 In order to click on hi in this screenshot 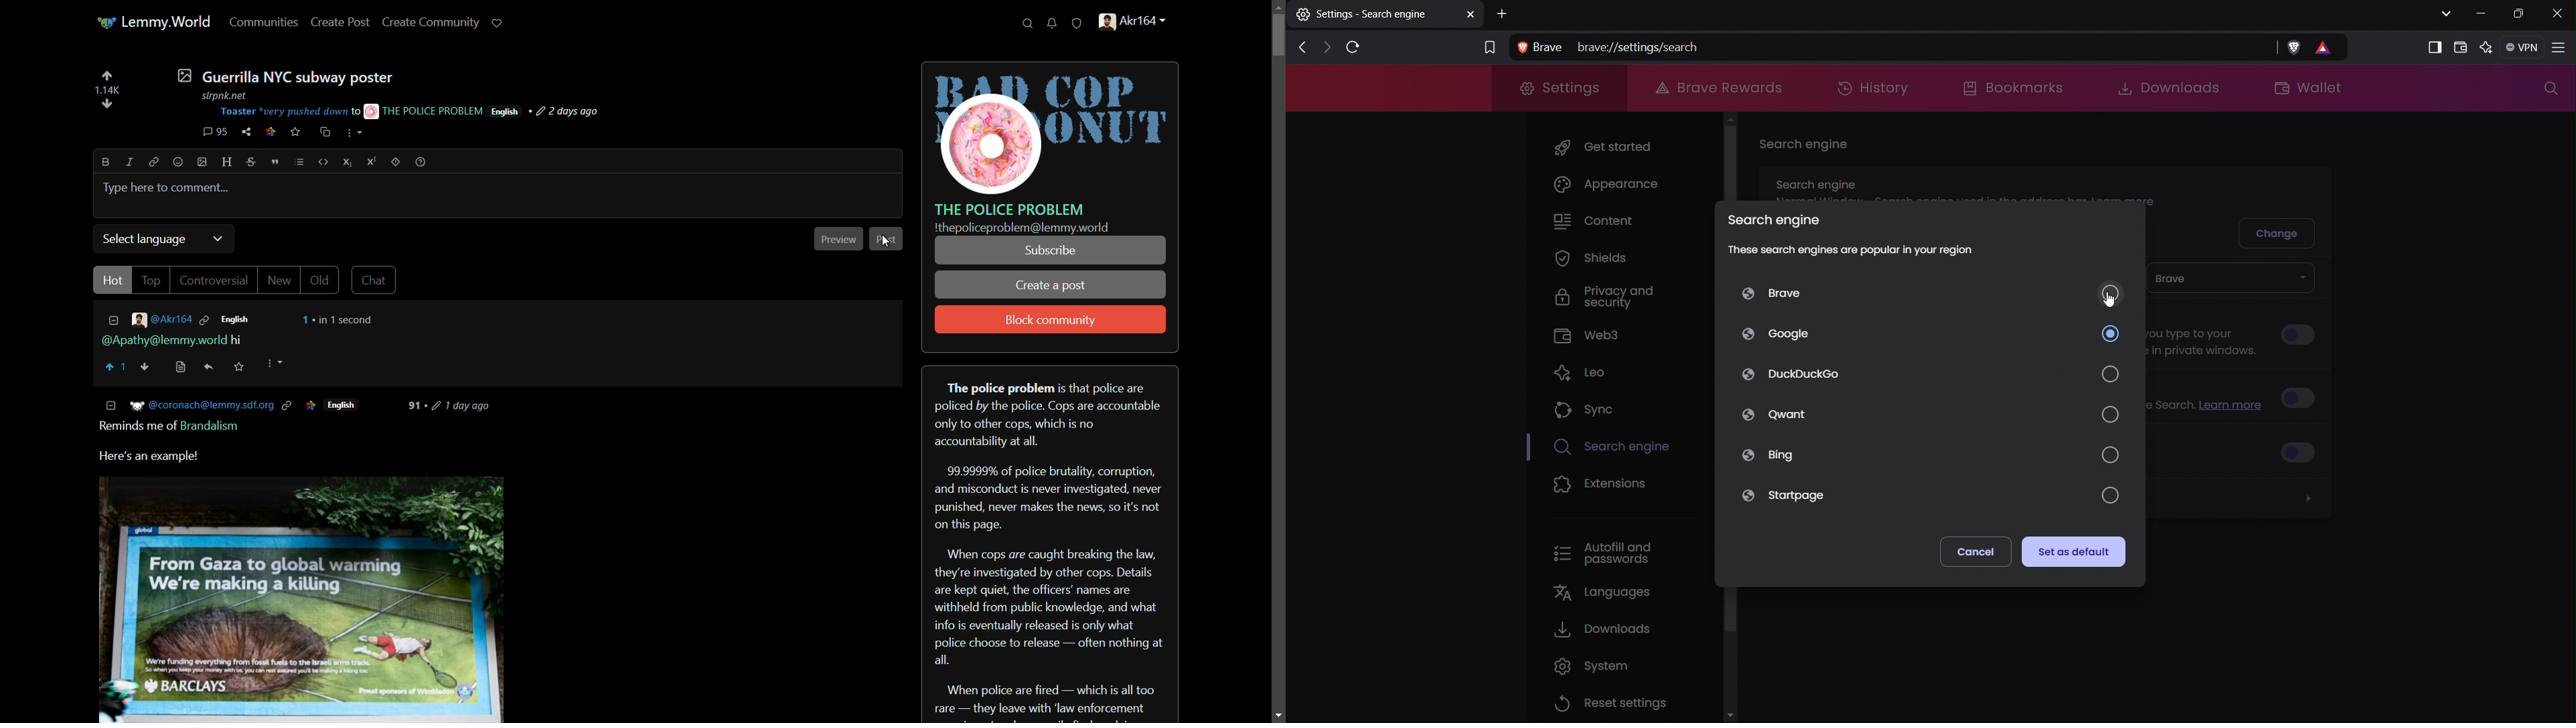, I will do `click(242, 340)`.